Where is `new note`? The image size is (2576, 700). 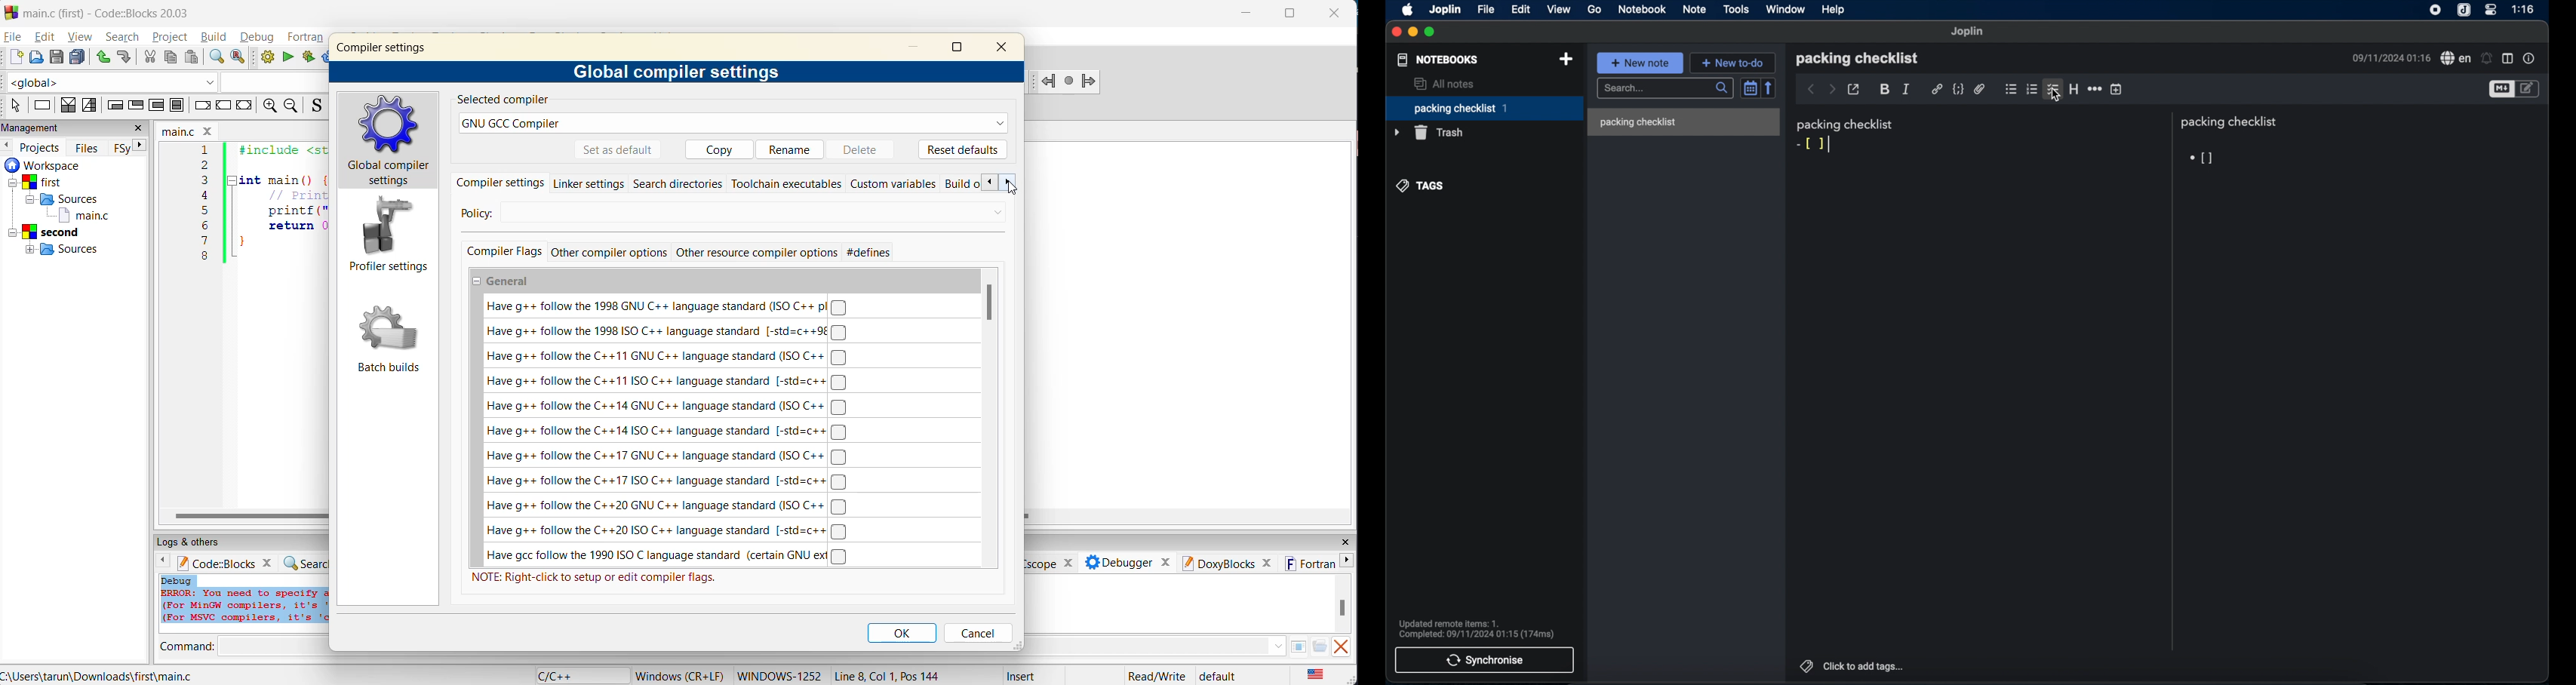
new note is located at coordinates (1640, 63).